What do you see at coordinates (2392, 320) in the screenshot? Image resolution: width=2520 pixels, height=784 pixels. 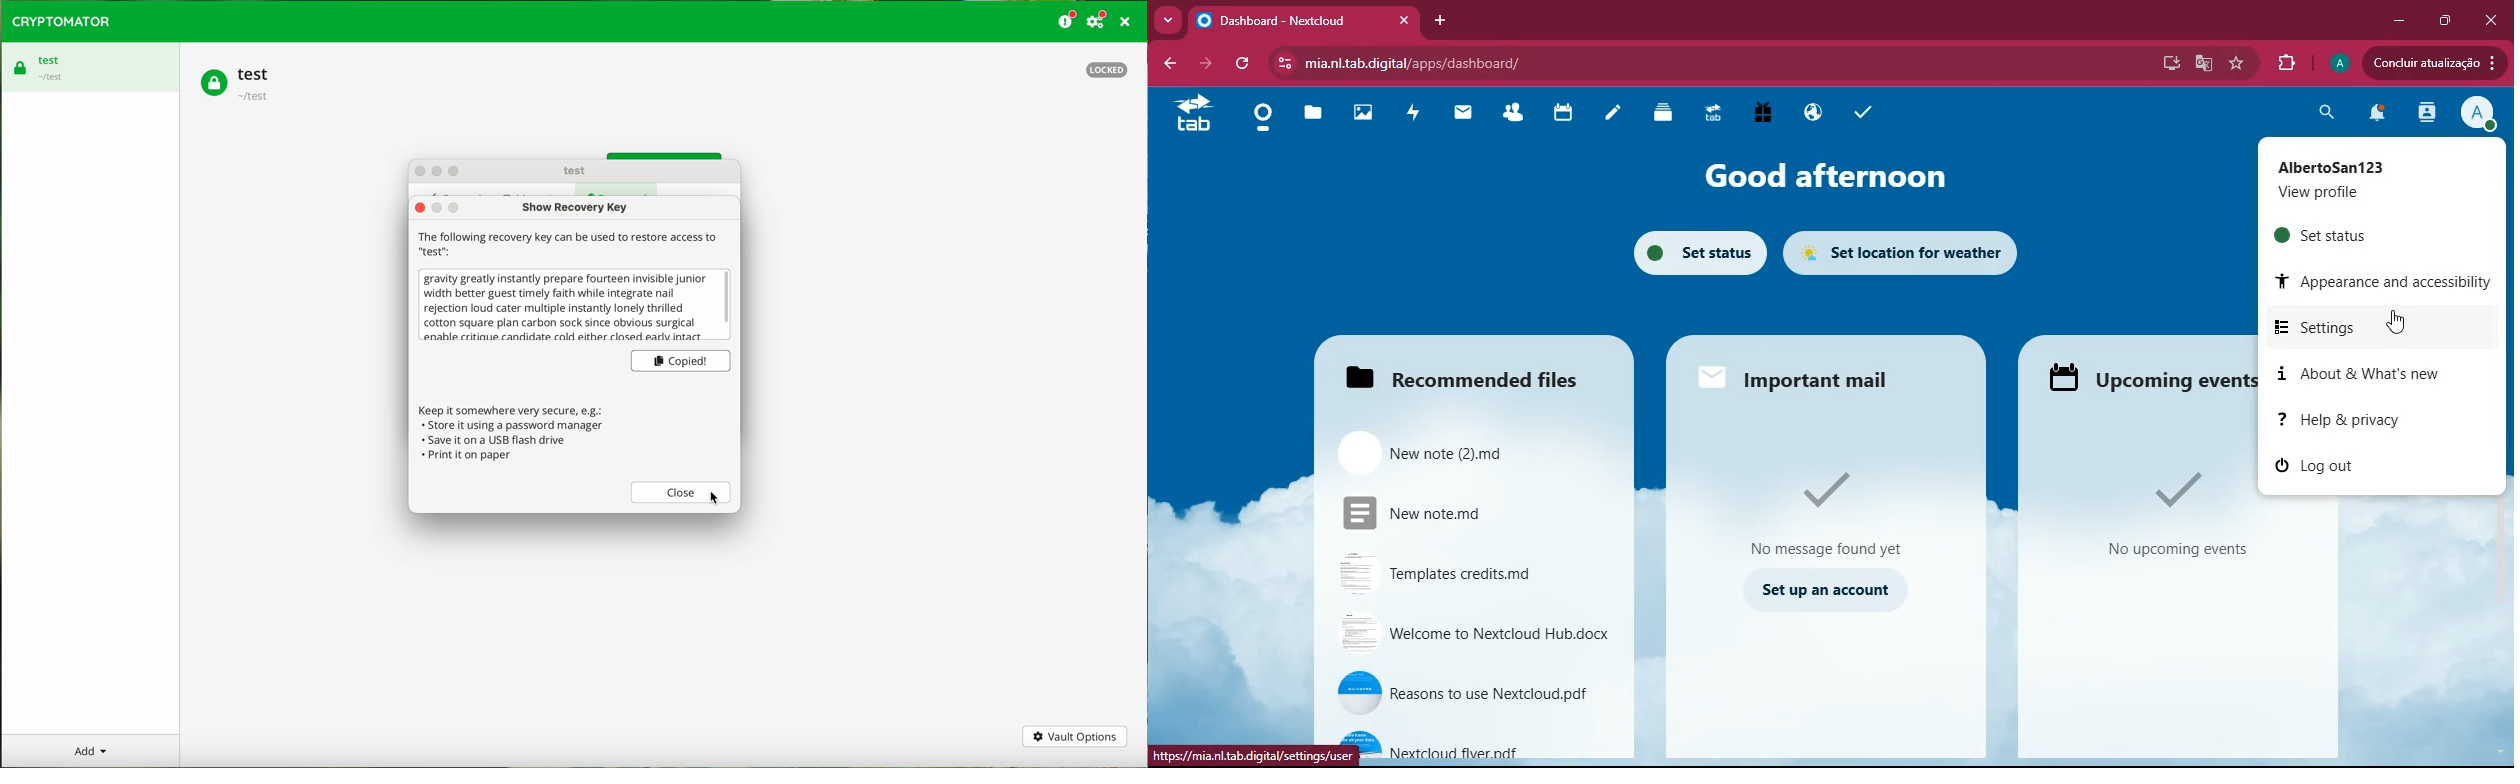 I see `Cursor` at bounding box center [2392, 320].